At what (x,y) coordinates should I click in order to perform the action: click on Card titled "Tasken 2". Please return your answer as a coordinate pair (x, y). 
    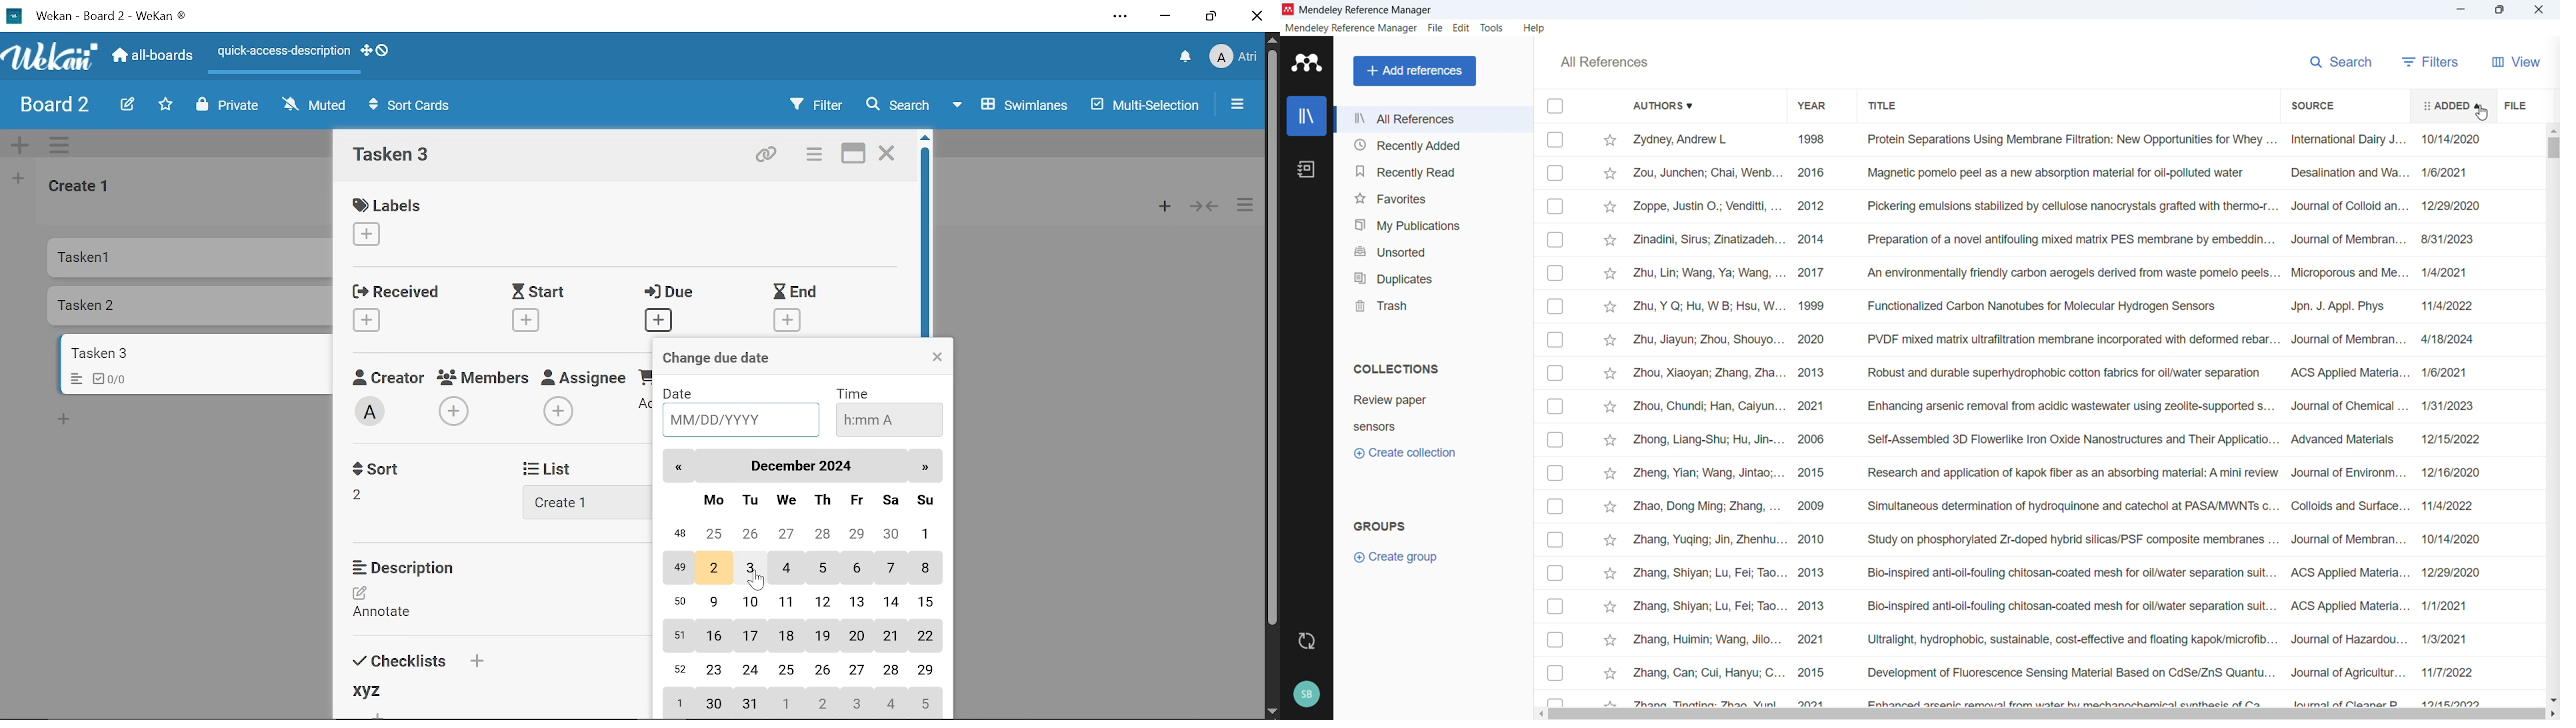
    Looking at the image, I should click on (193, 307).